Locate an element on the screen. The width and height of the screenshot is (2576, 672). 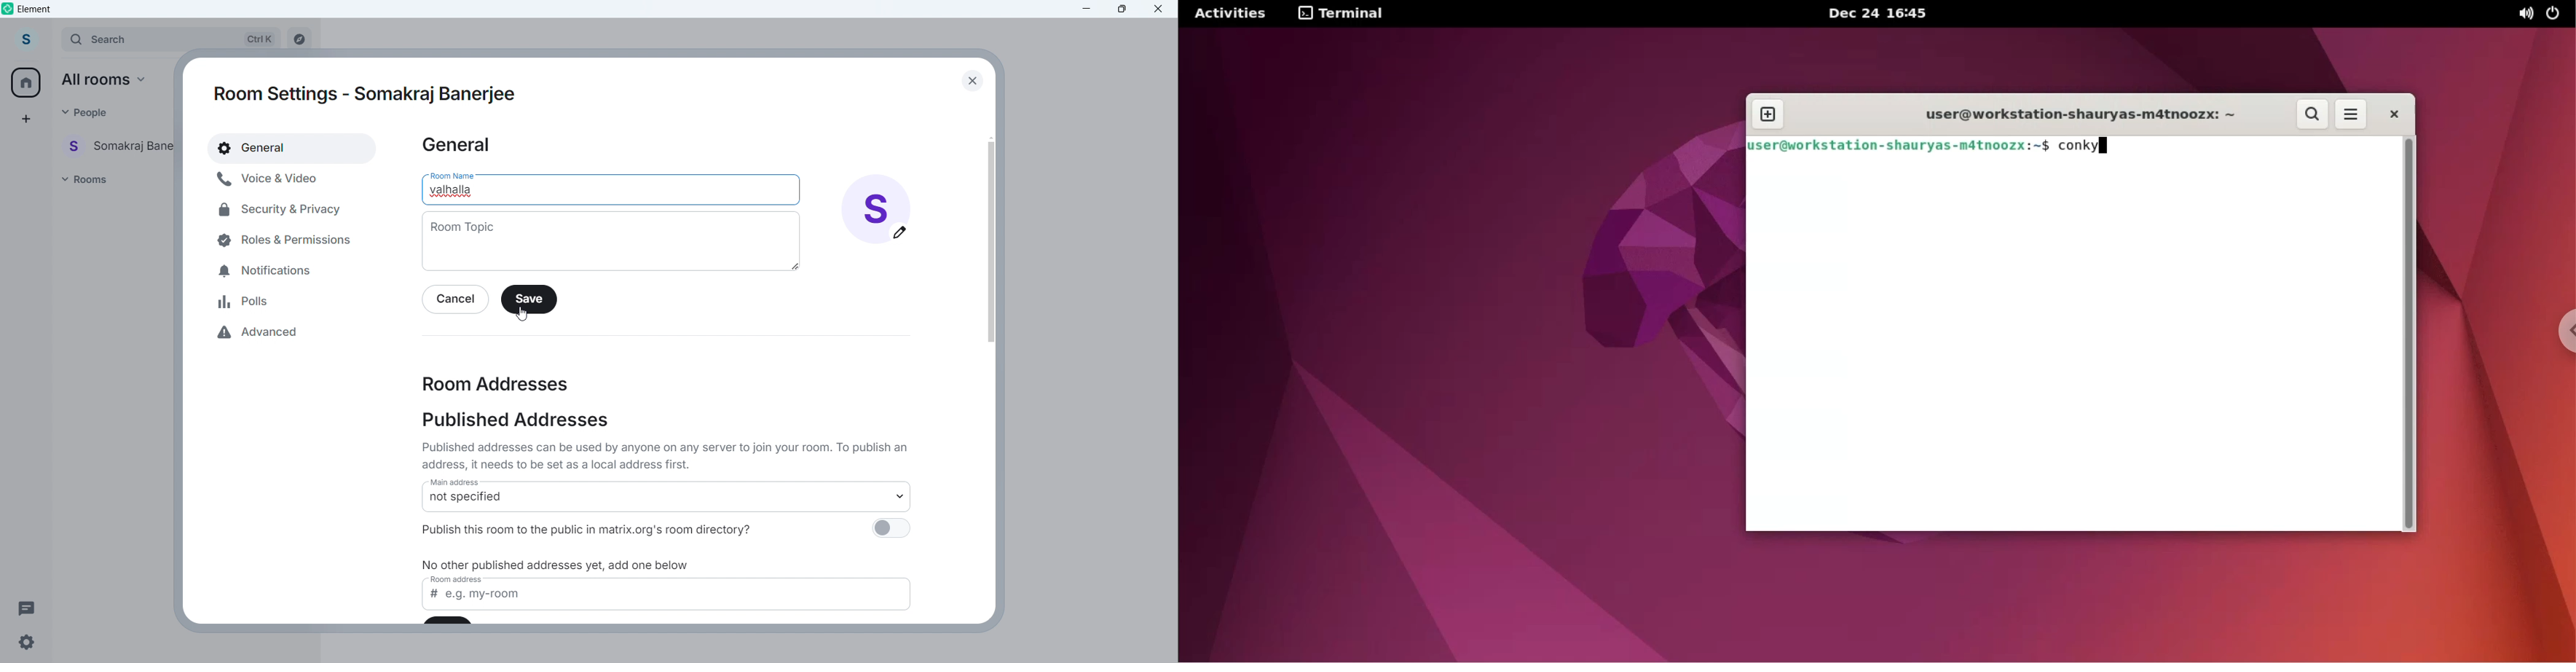
Add room topic  is located at coordinates (611, 241).